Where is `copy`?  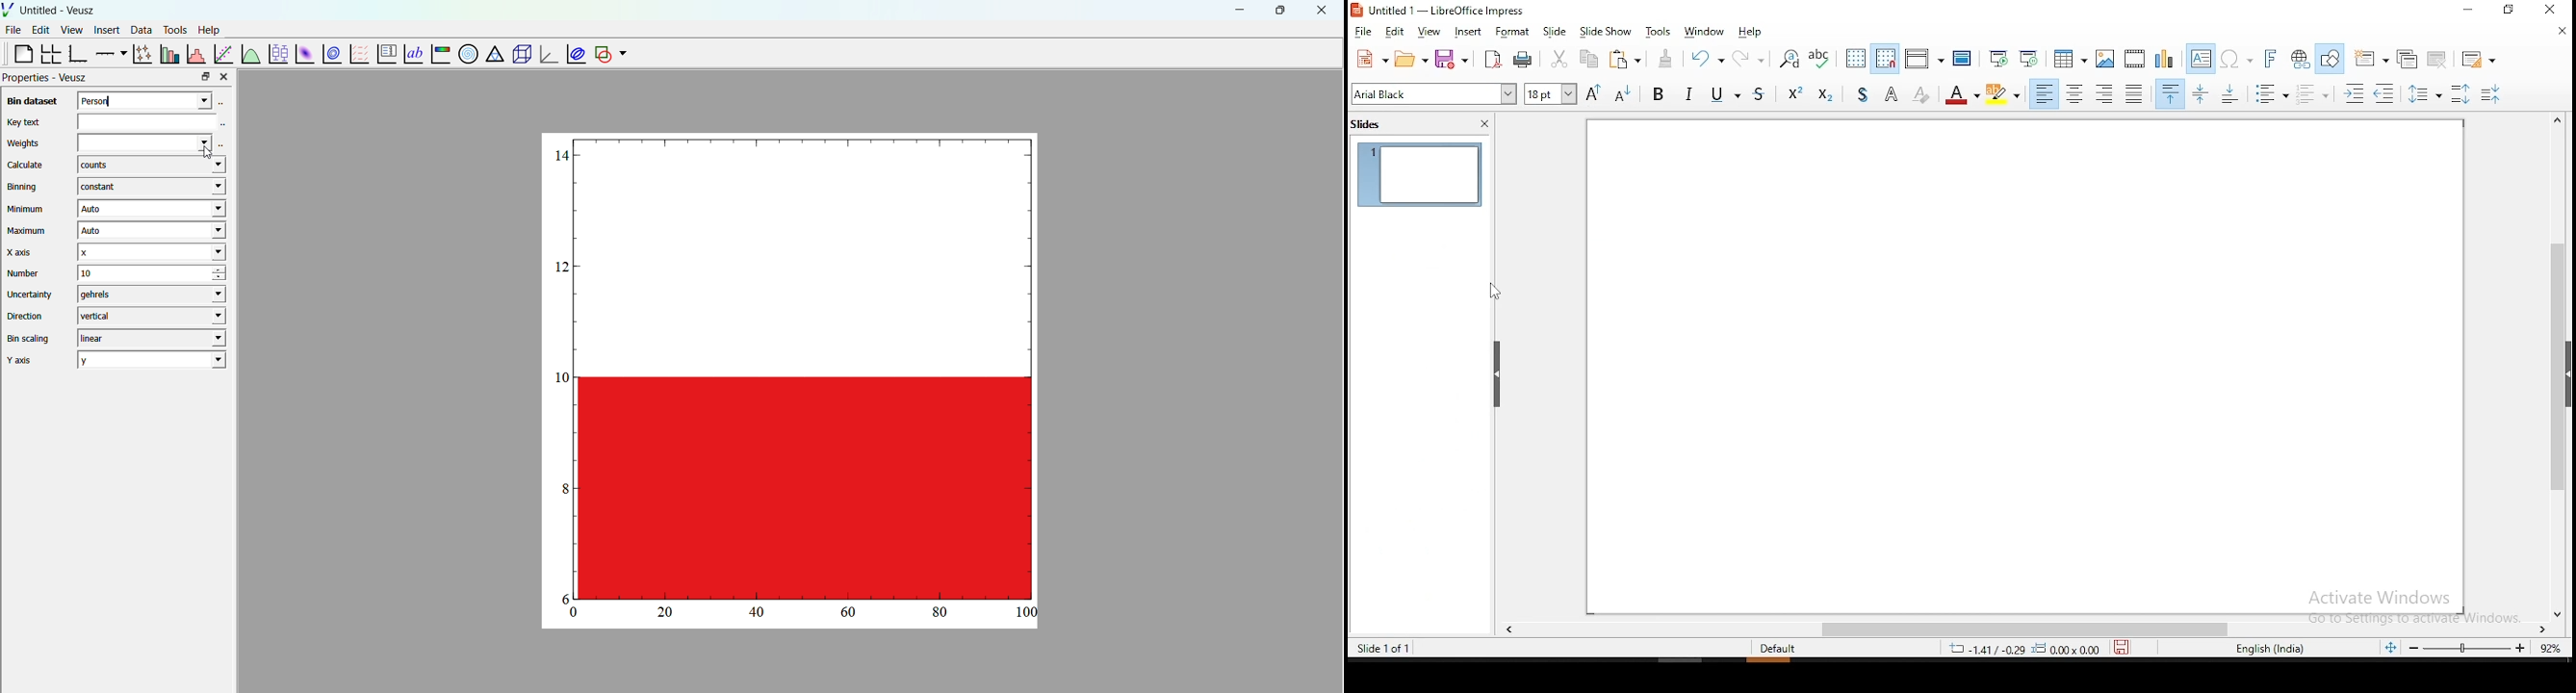 copy is located at coordinates (1589, 61).